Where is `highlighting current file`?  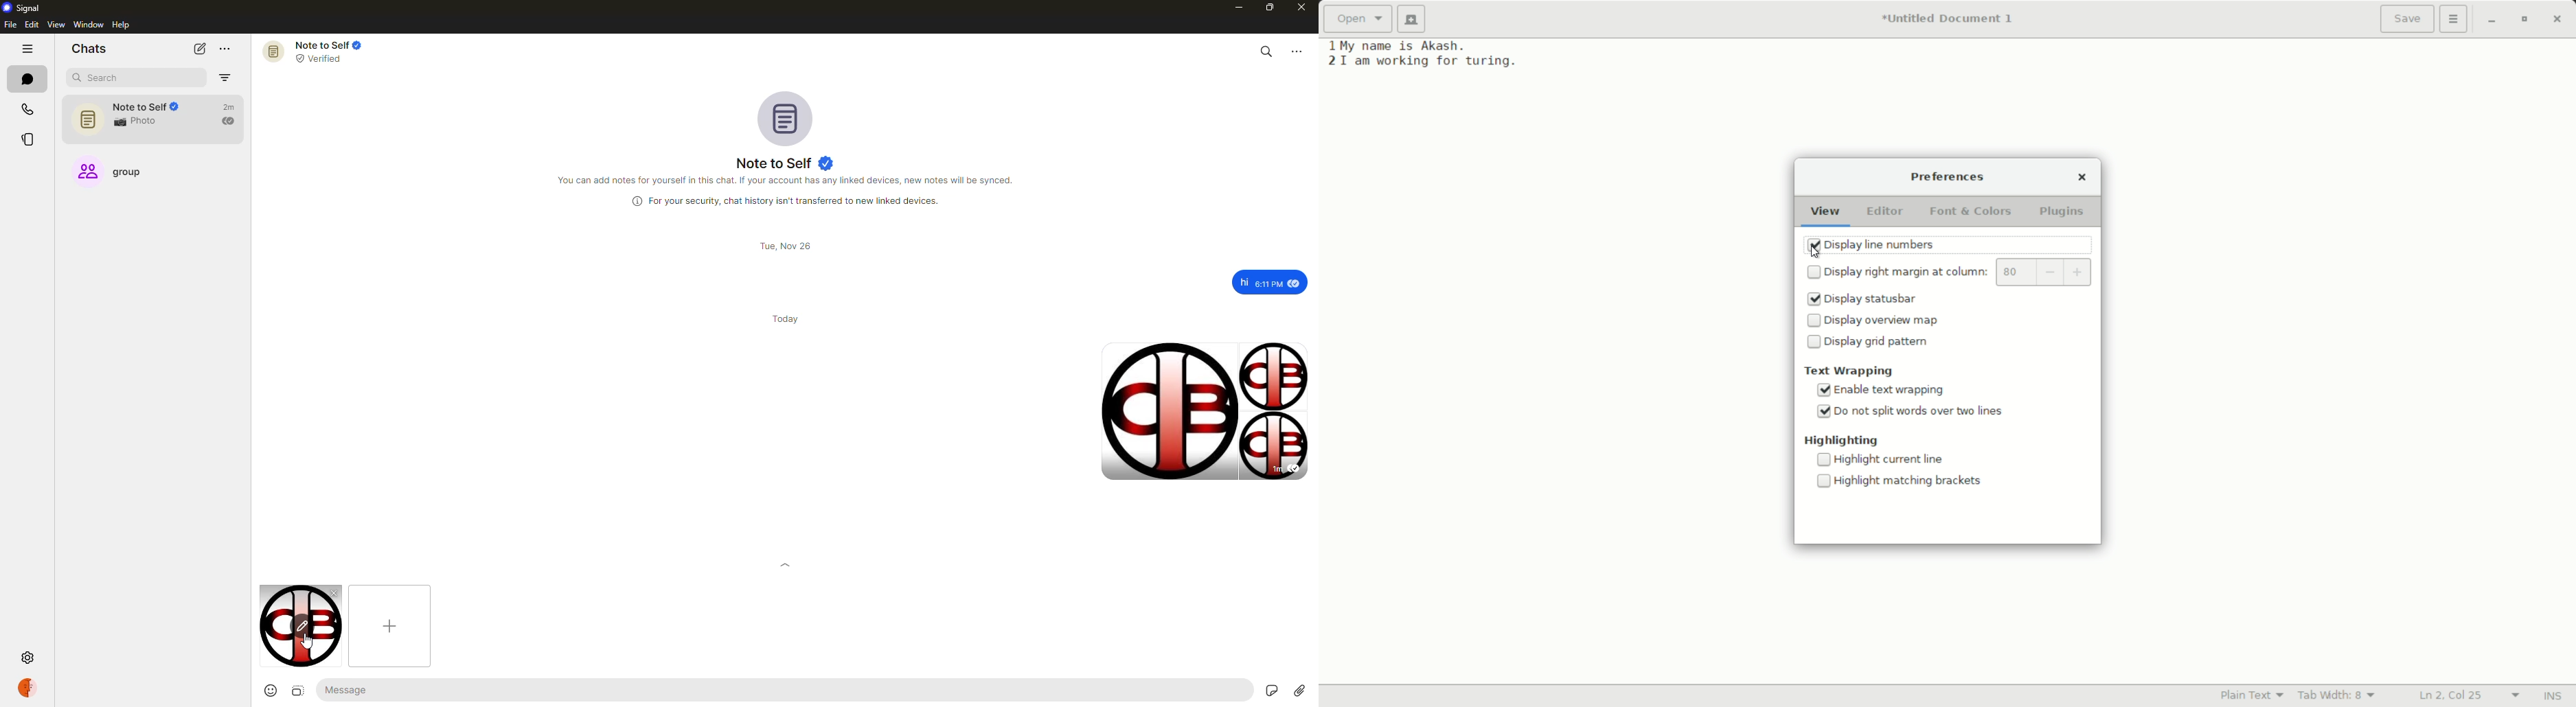
highlighting current file is located at coordinates (1894, 459).